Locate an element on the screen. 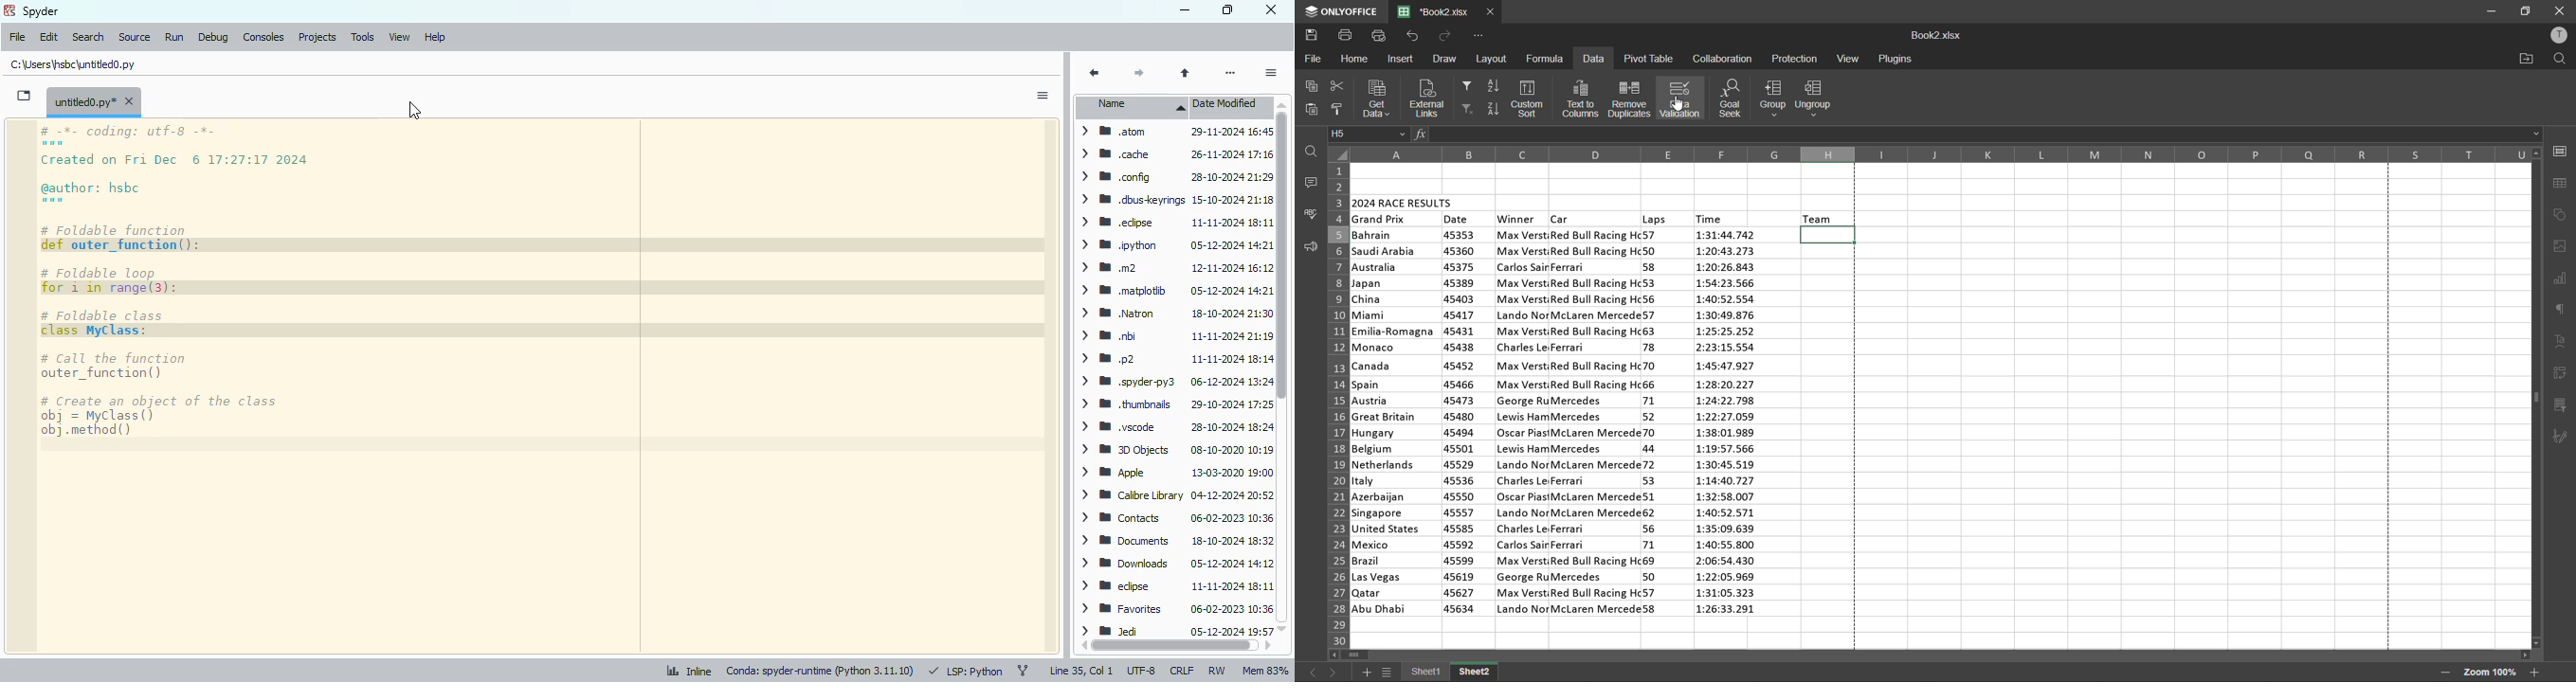 Image resolution: width=2576 pixels, height=700 pixels. conda: spyder-runtime (python 3. 11. 10) is located at coordinates (821, 670).